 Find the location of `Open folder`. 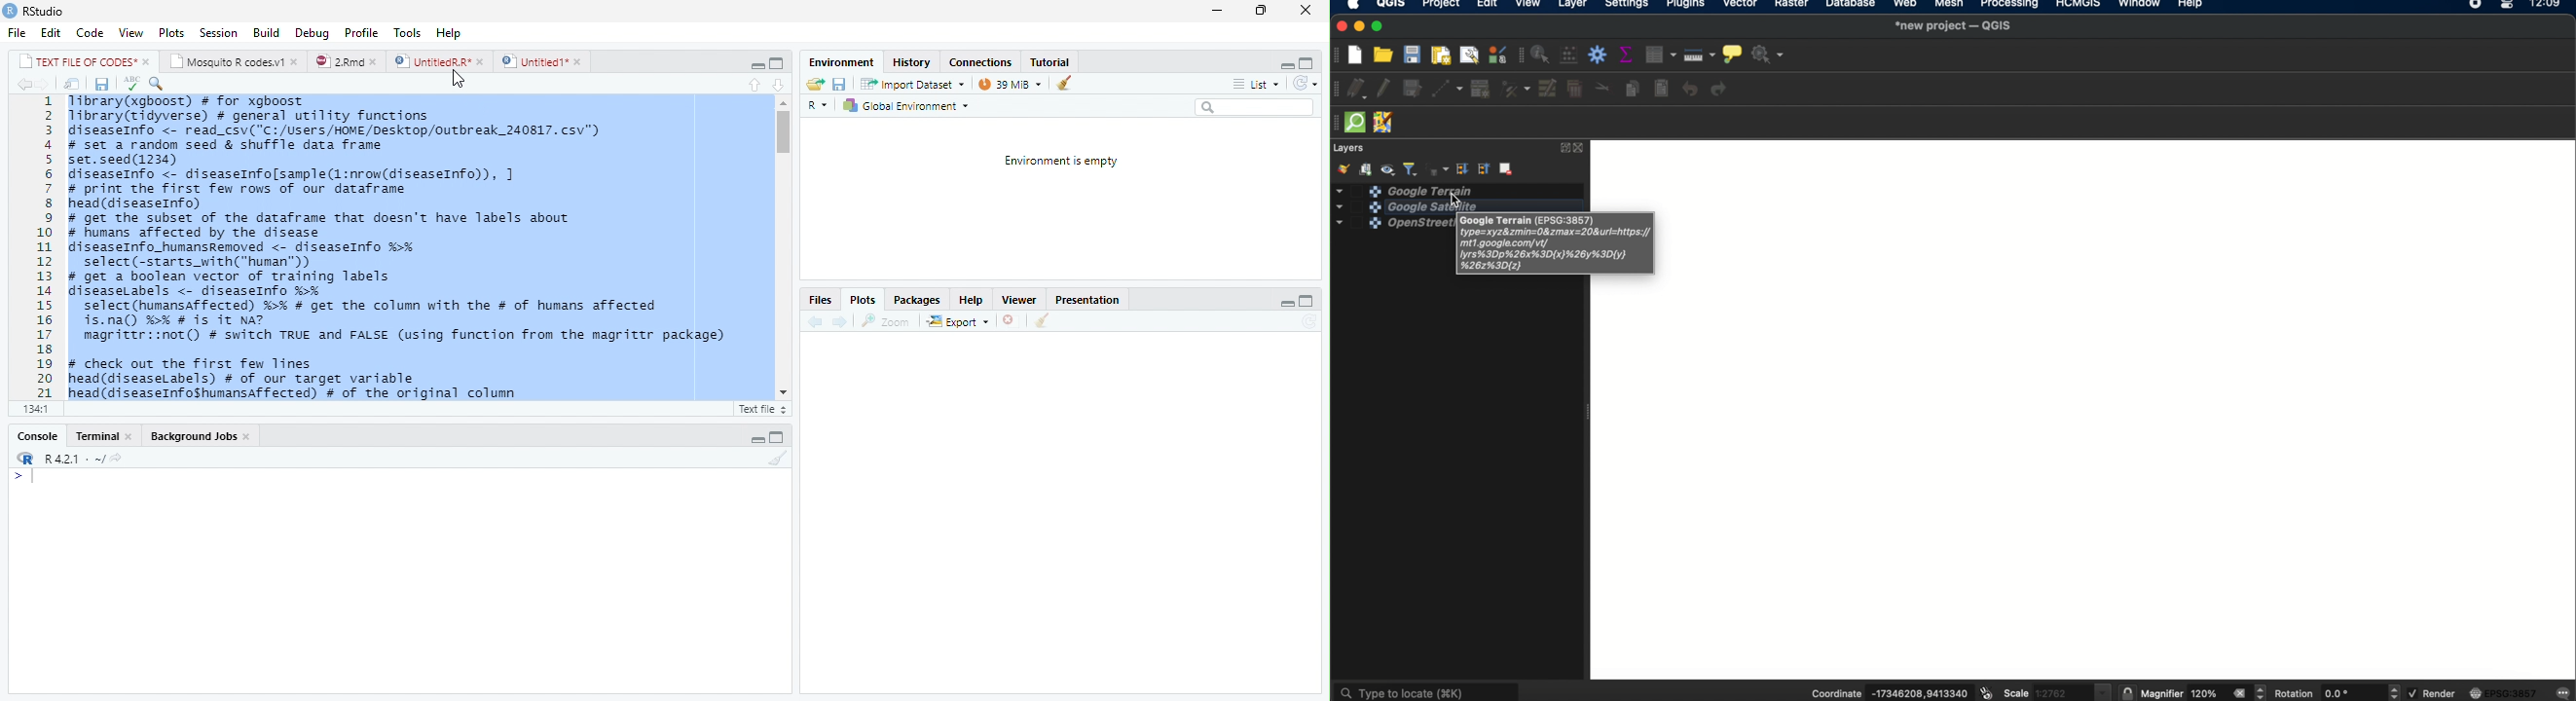

Open folder is located at coordinates (815, 83).